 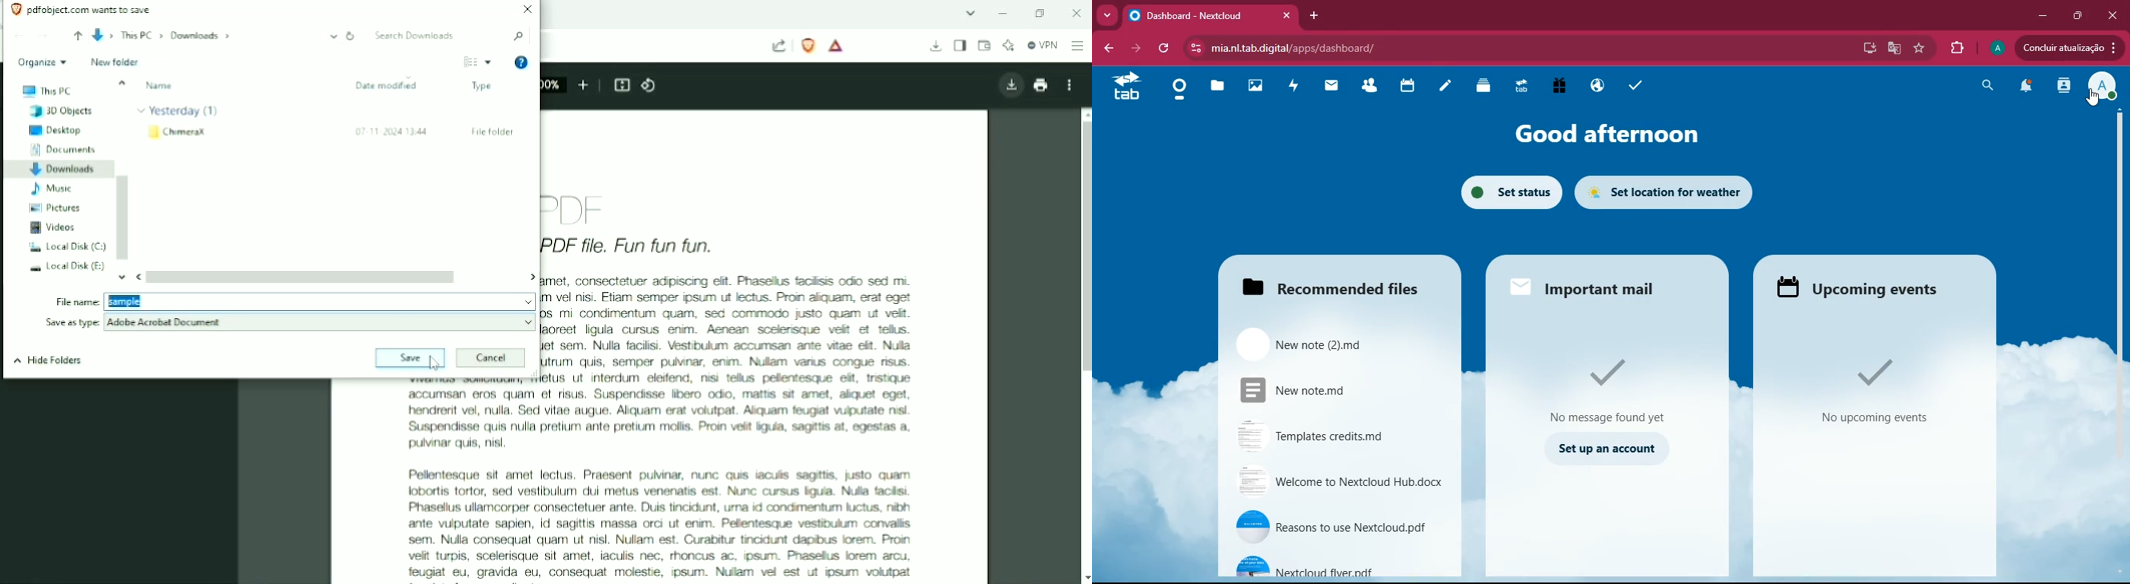 I want to click on calendar, so click(x=1412, y=86).